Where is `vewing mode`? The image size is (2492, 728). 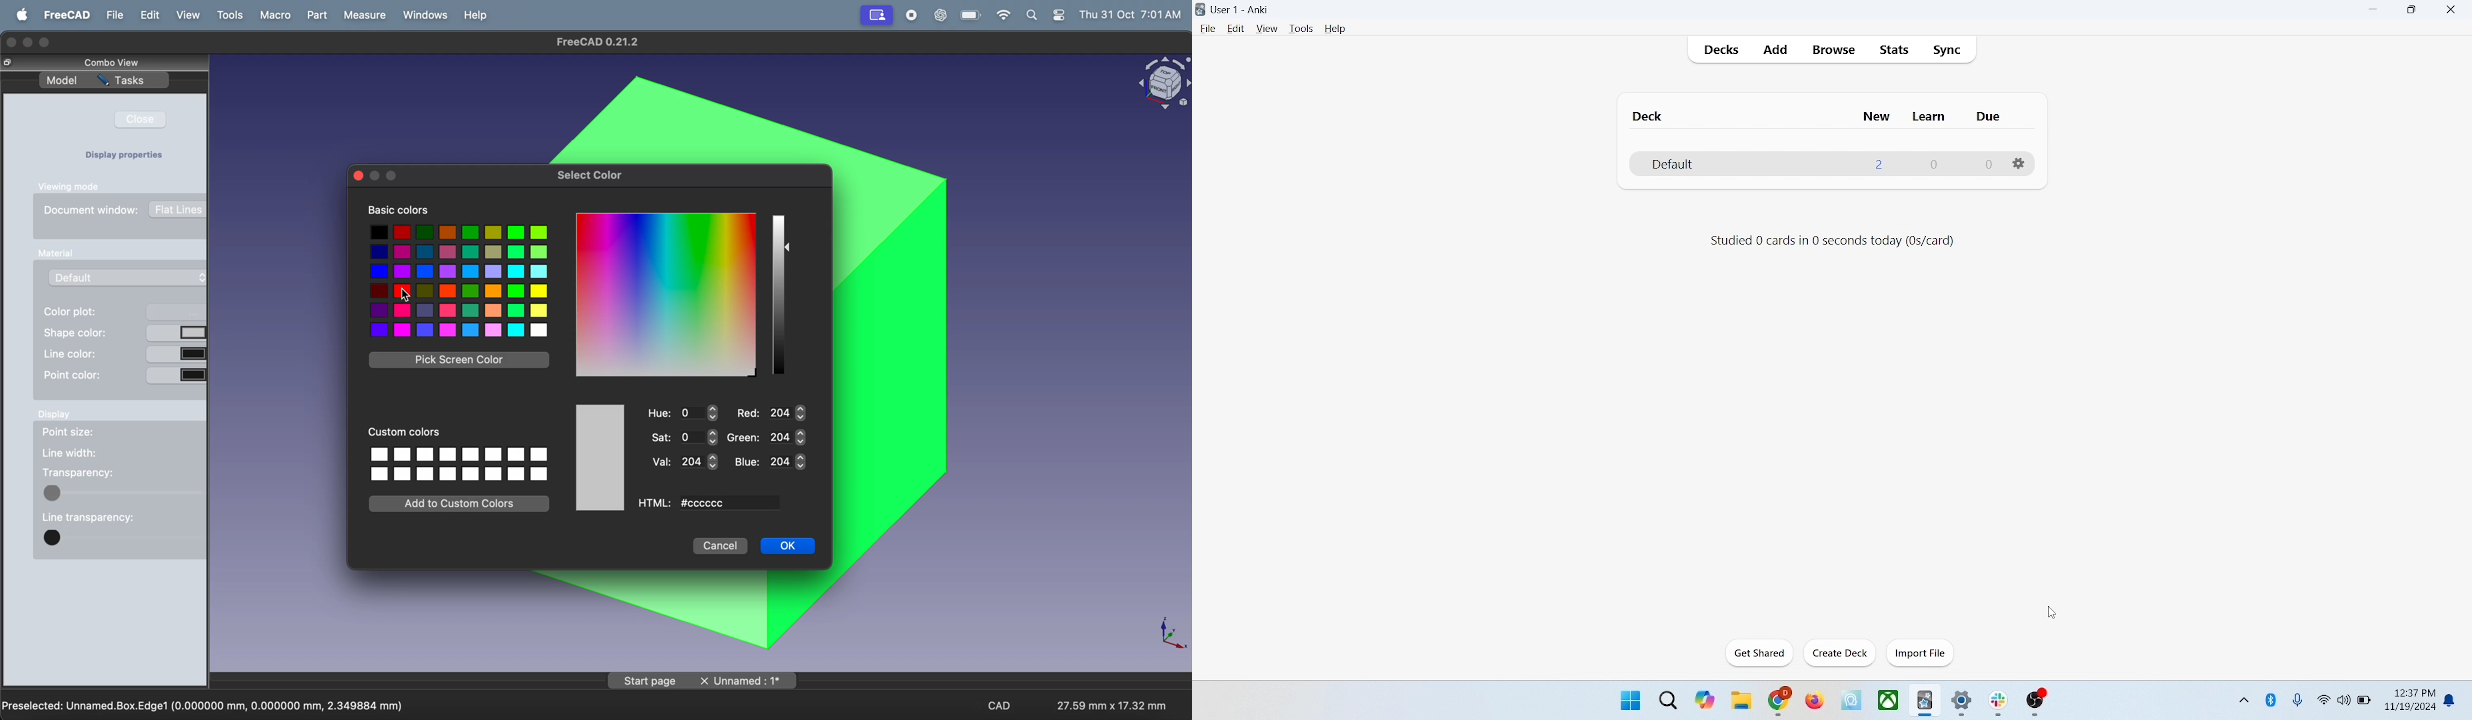
vewing mode is located at coordinates (74, 186).